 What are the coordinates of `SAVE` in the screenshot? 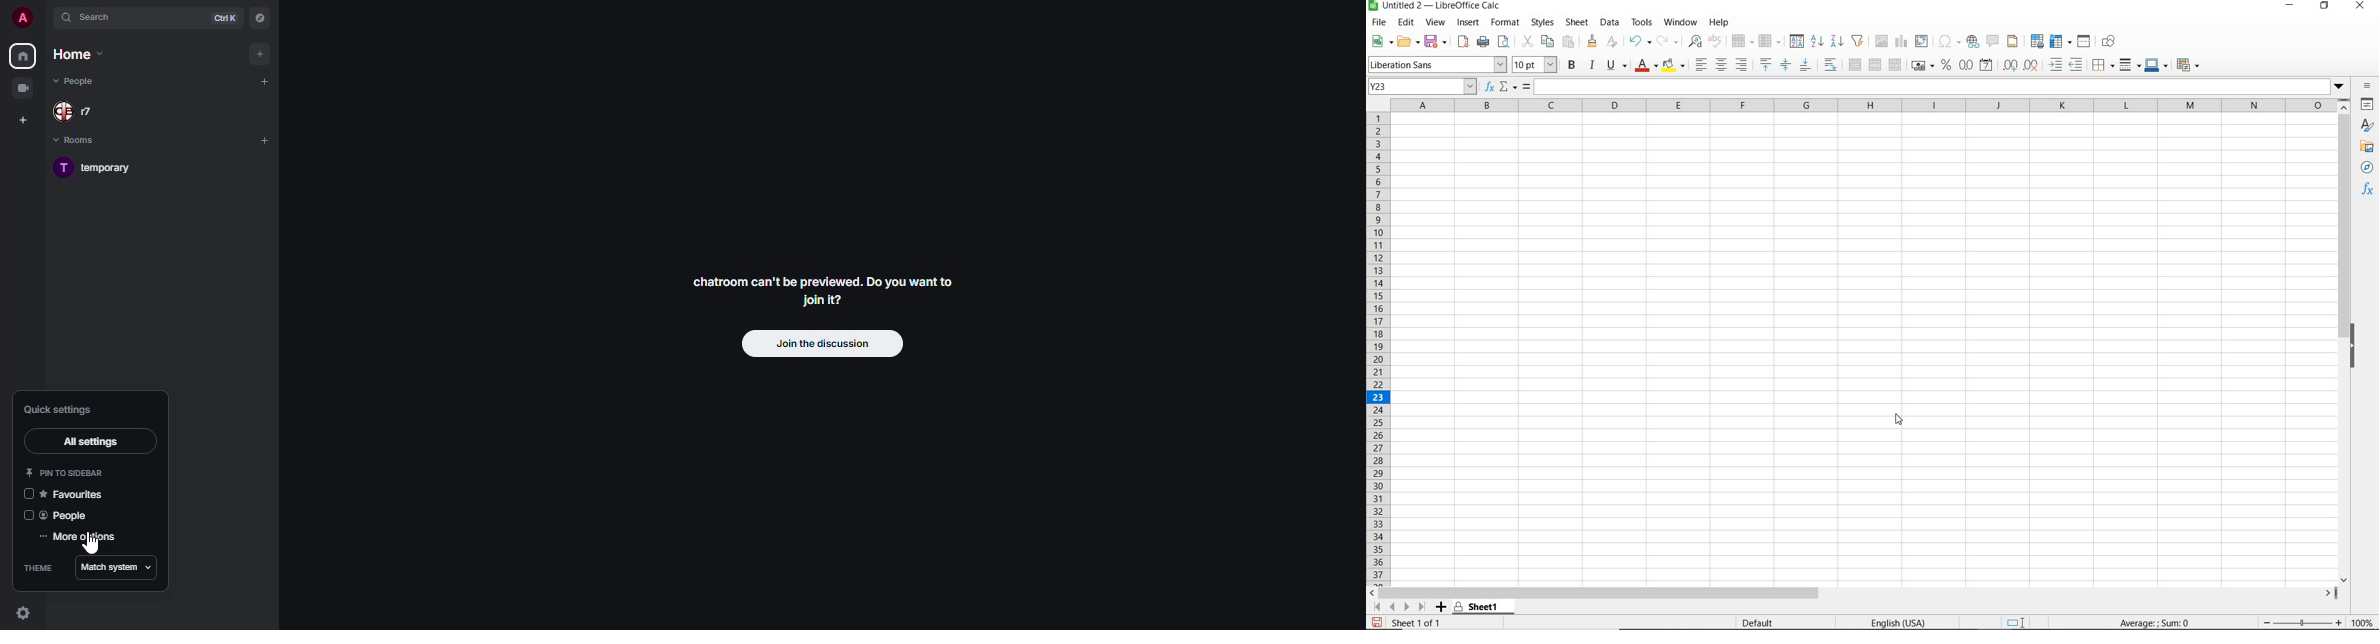 It's located at (1435, 41).